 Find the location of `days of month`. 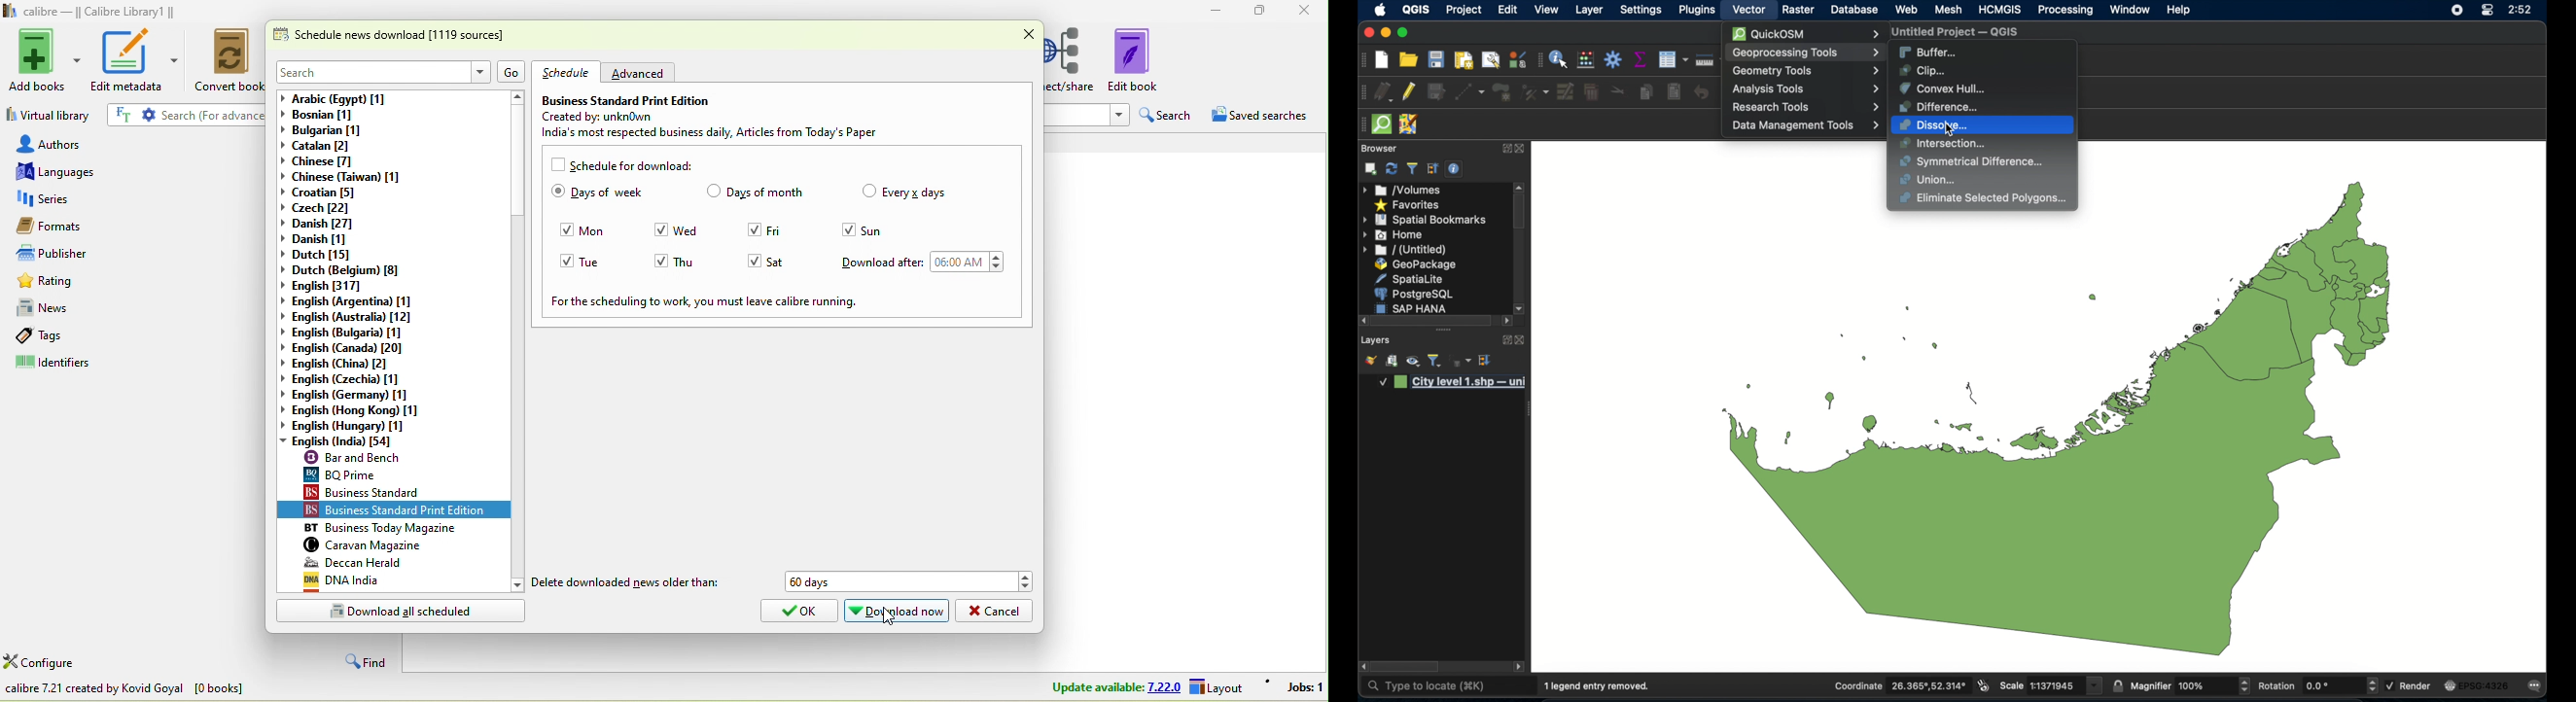

days of month is located at coordinates (767, 193).